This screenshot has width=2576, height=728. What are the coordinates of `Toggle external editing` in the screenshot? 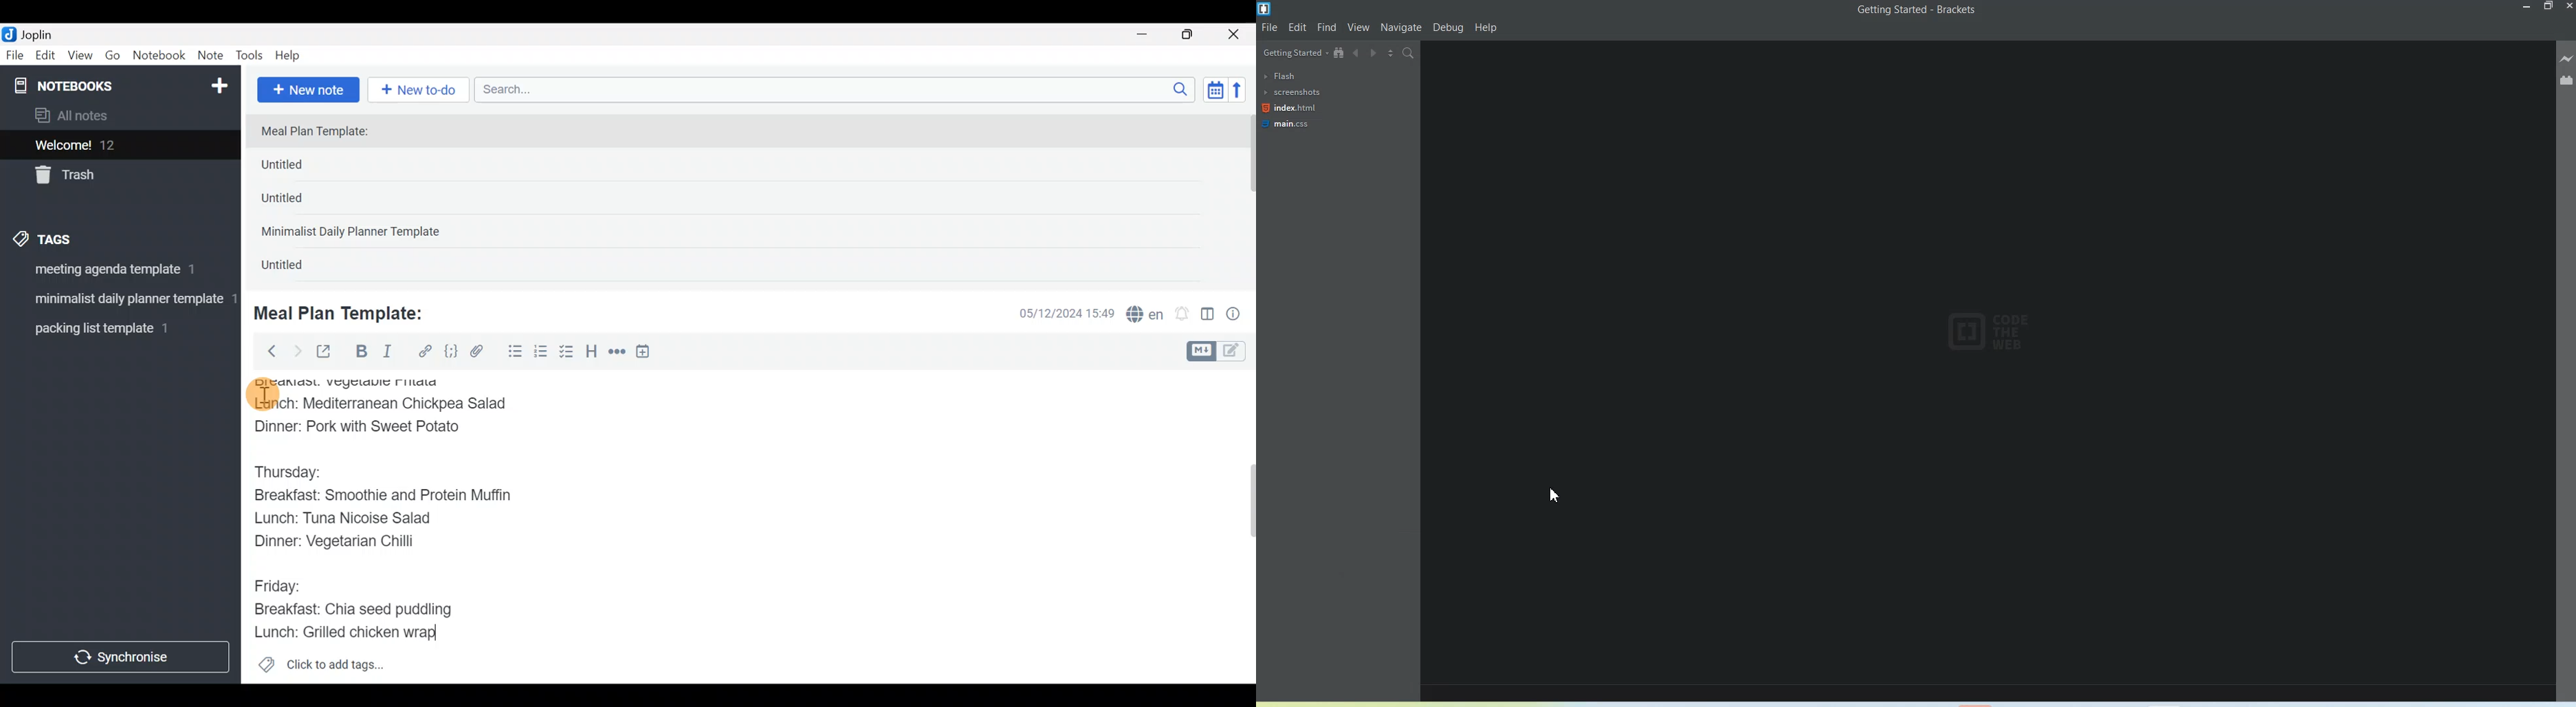 It's located at (328, 352).